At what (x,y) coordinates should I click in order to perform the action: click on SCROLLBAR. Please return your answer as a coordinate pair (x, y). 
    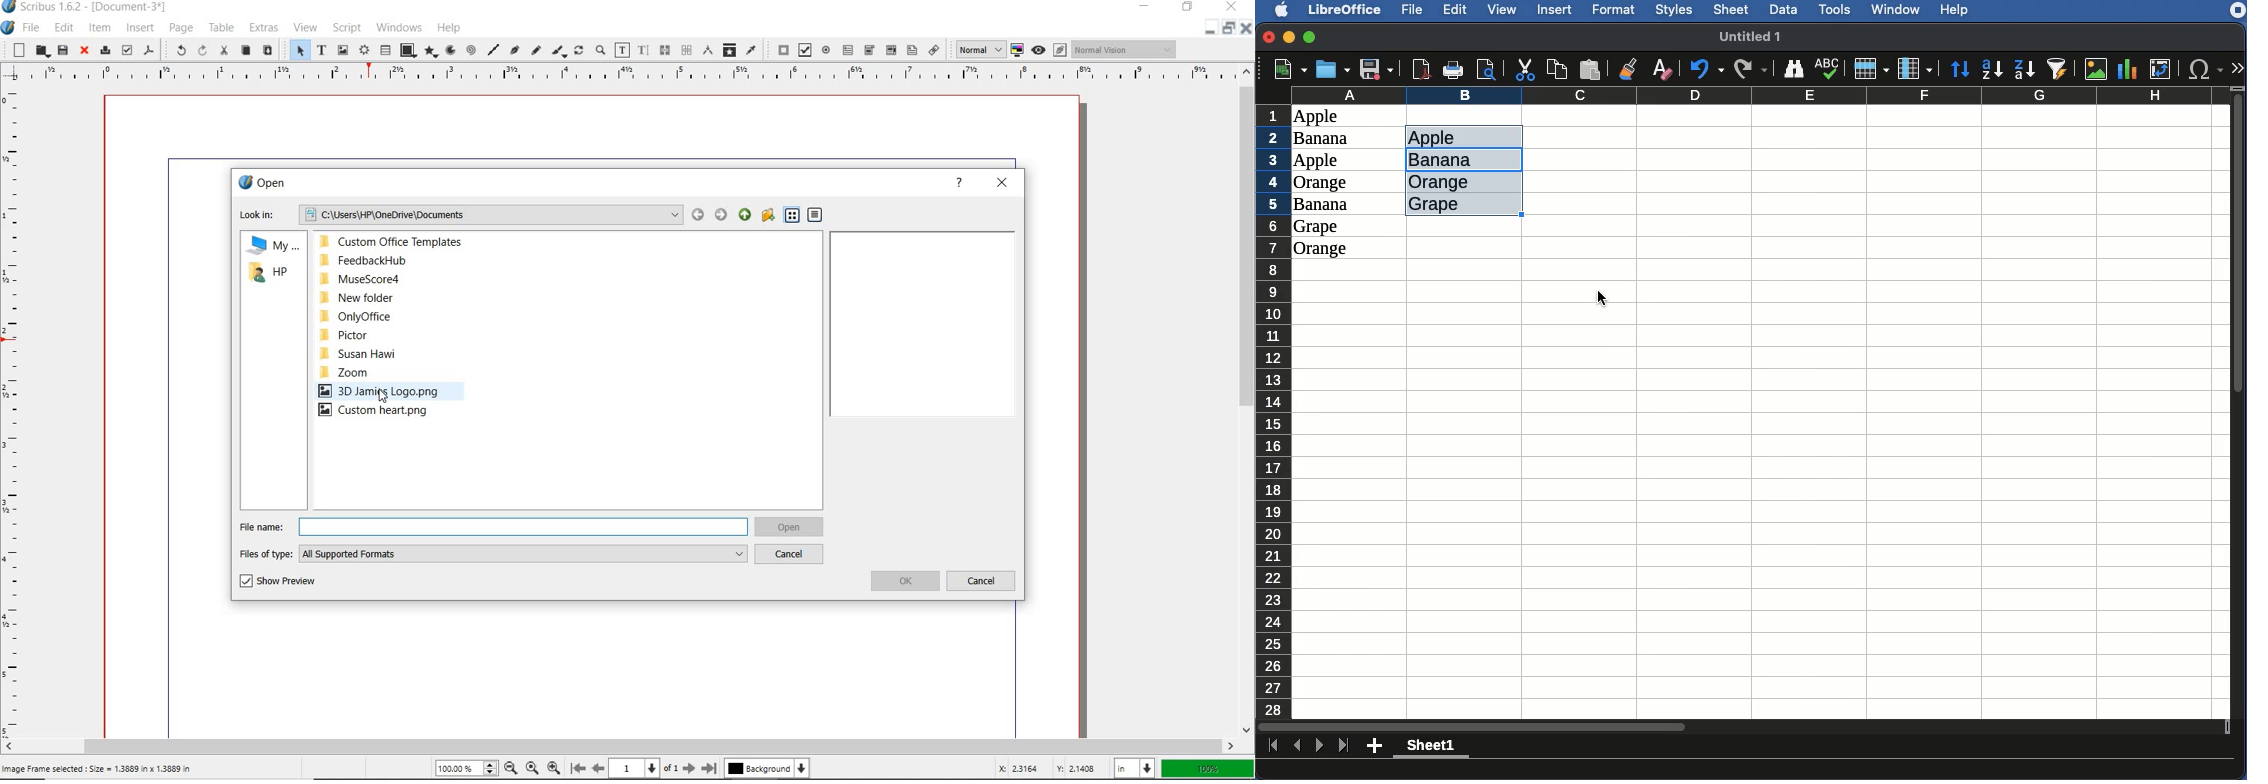
    Looking at the image, I should click on (1248, 400).